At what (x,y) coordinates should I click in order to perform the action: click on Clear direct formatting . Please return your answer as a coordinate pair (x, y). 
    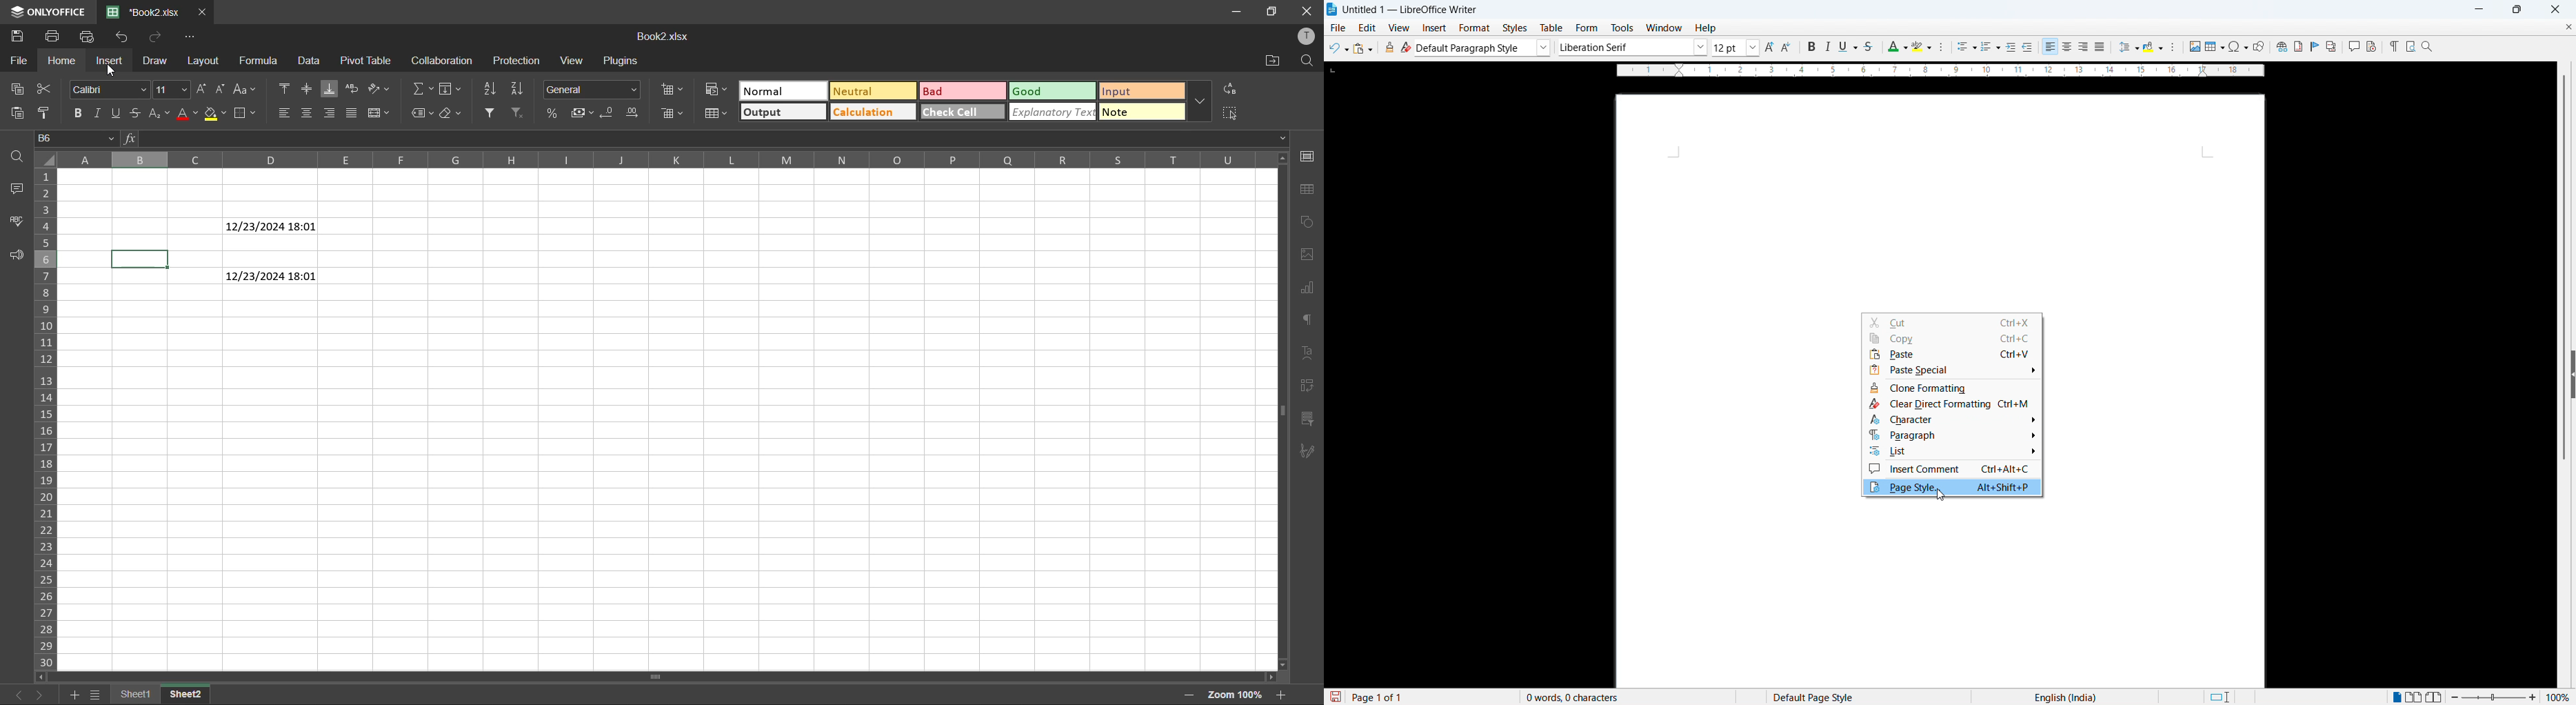
    Looking at the image, I should click on (1952, 403).